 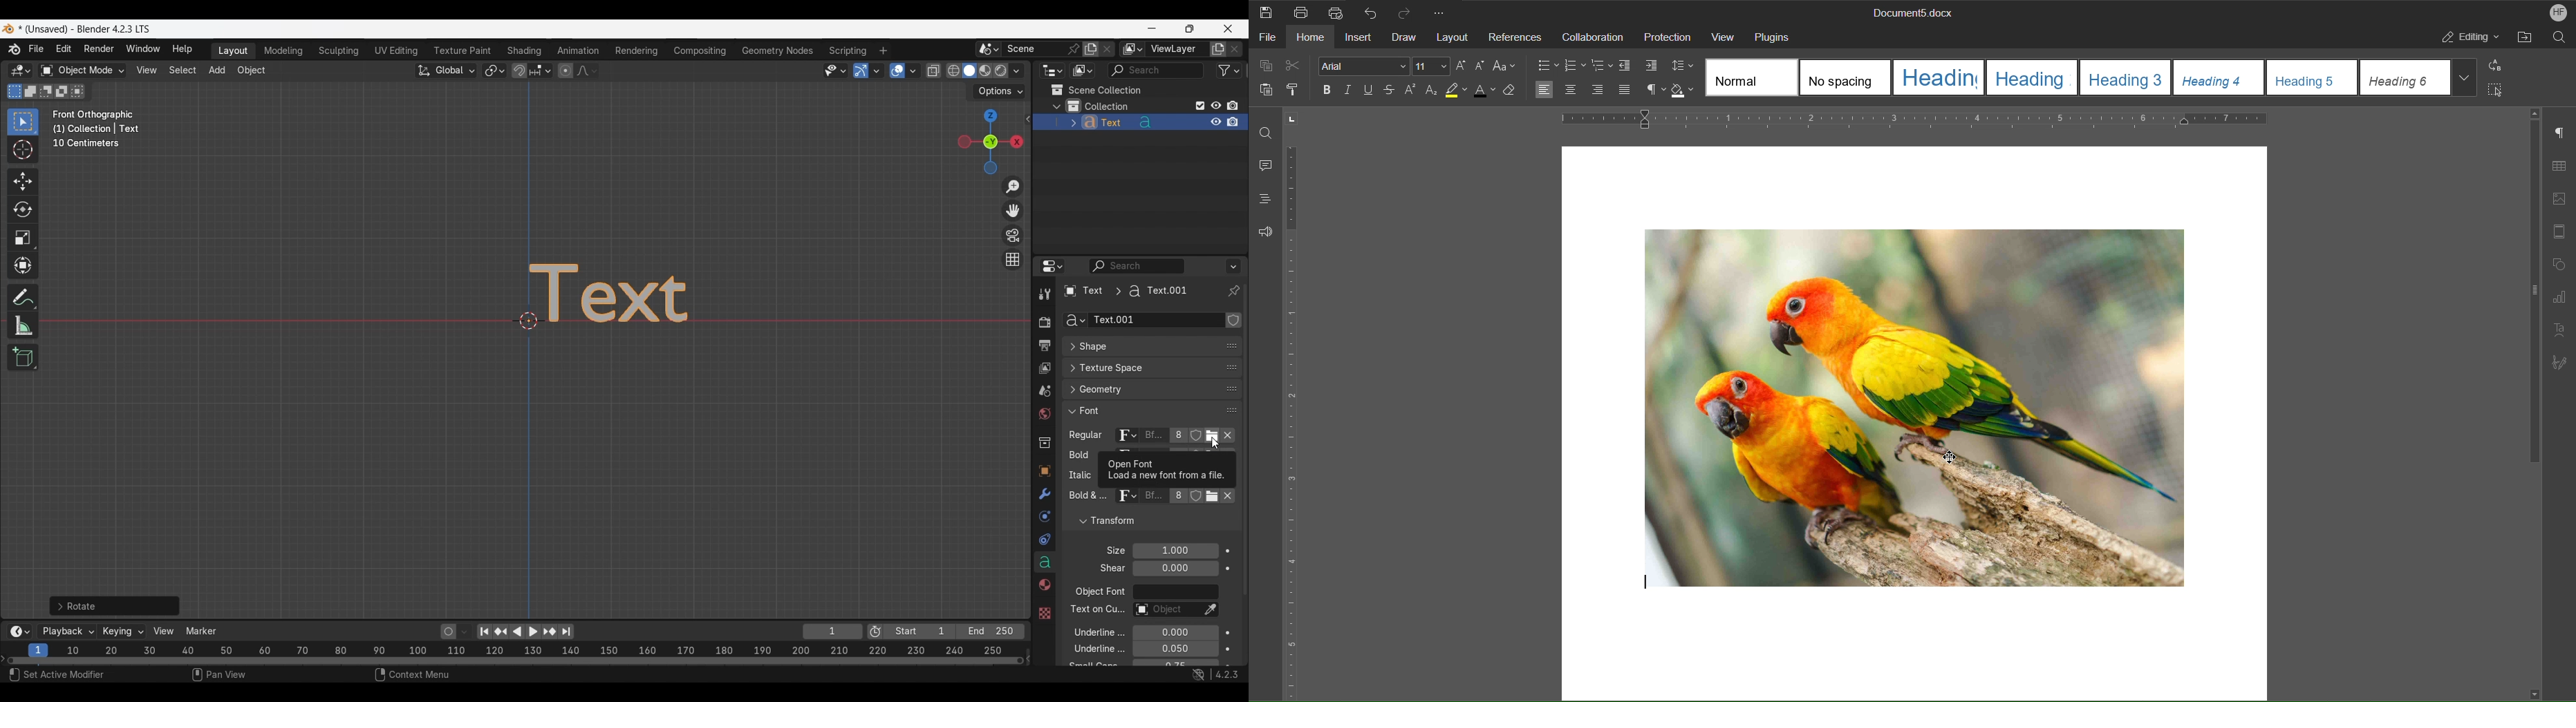 I want to click on Shape Settings, so click(x=2558, y=267).